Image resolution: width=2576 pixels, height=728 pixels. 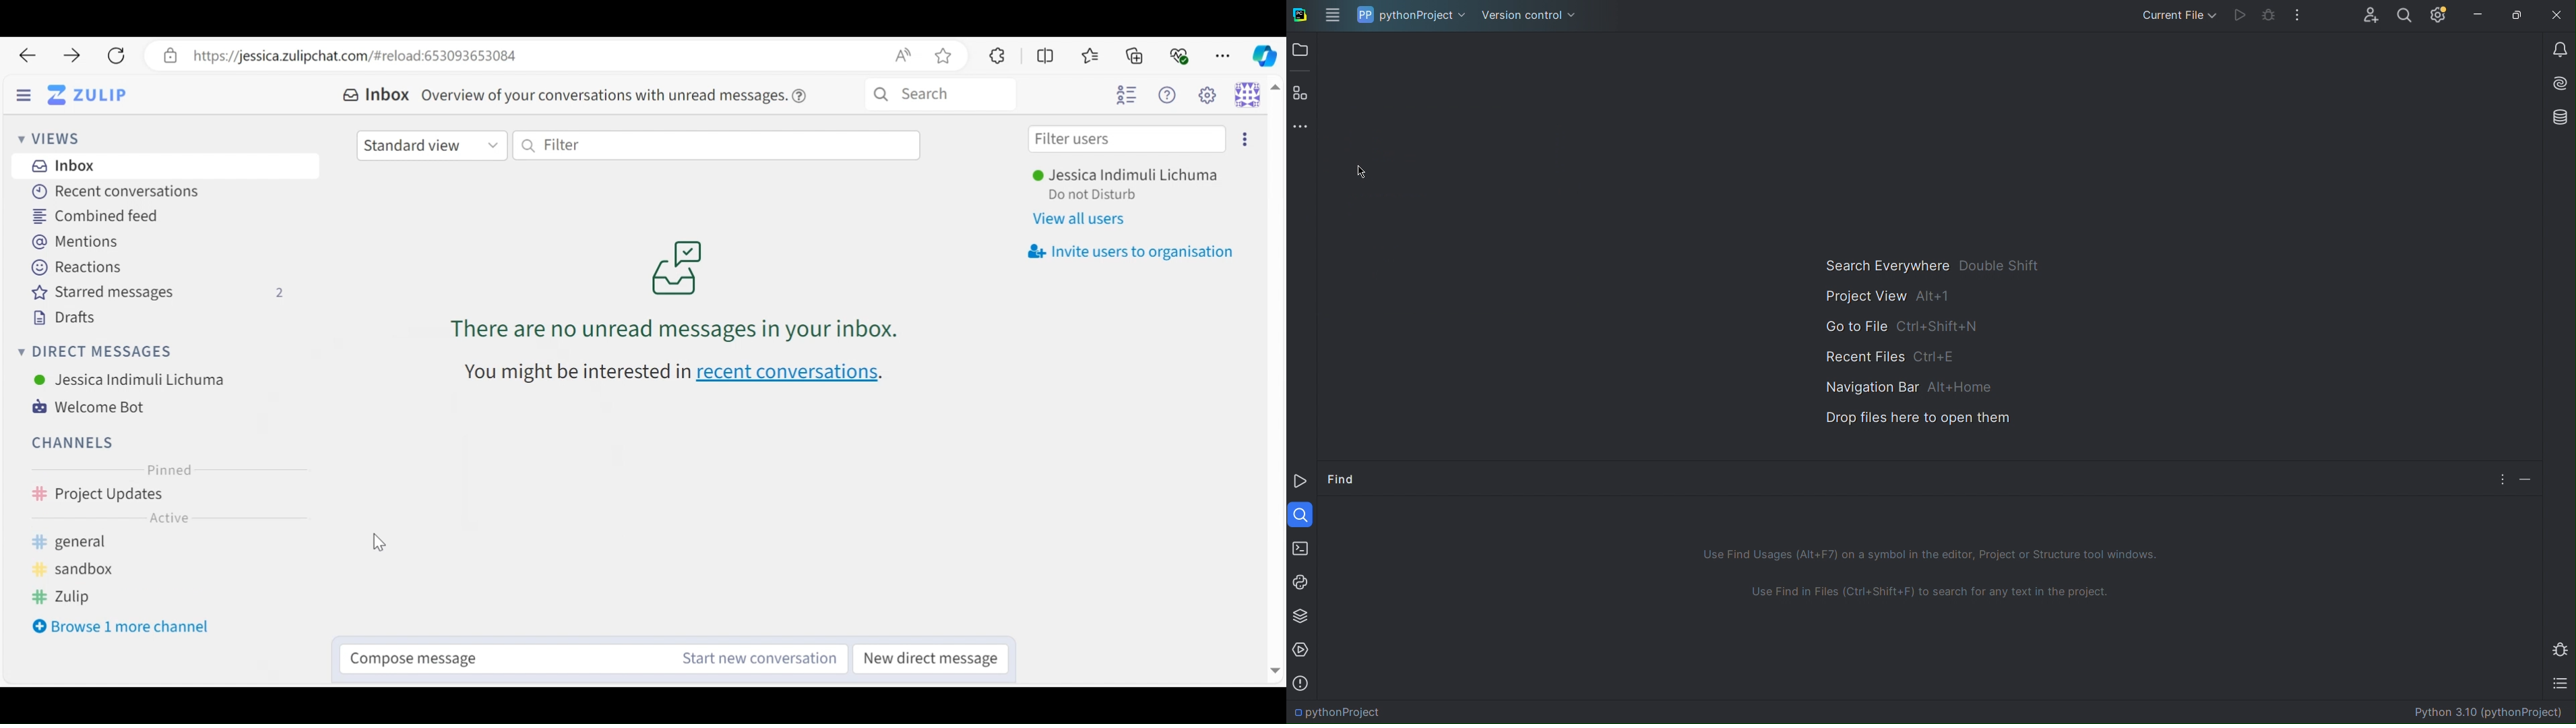 I want to click on Filter users, so click(x=1127, y=139).